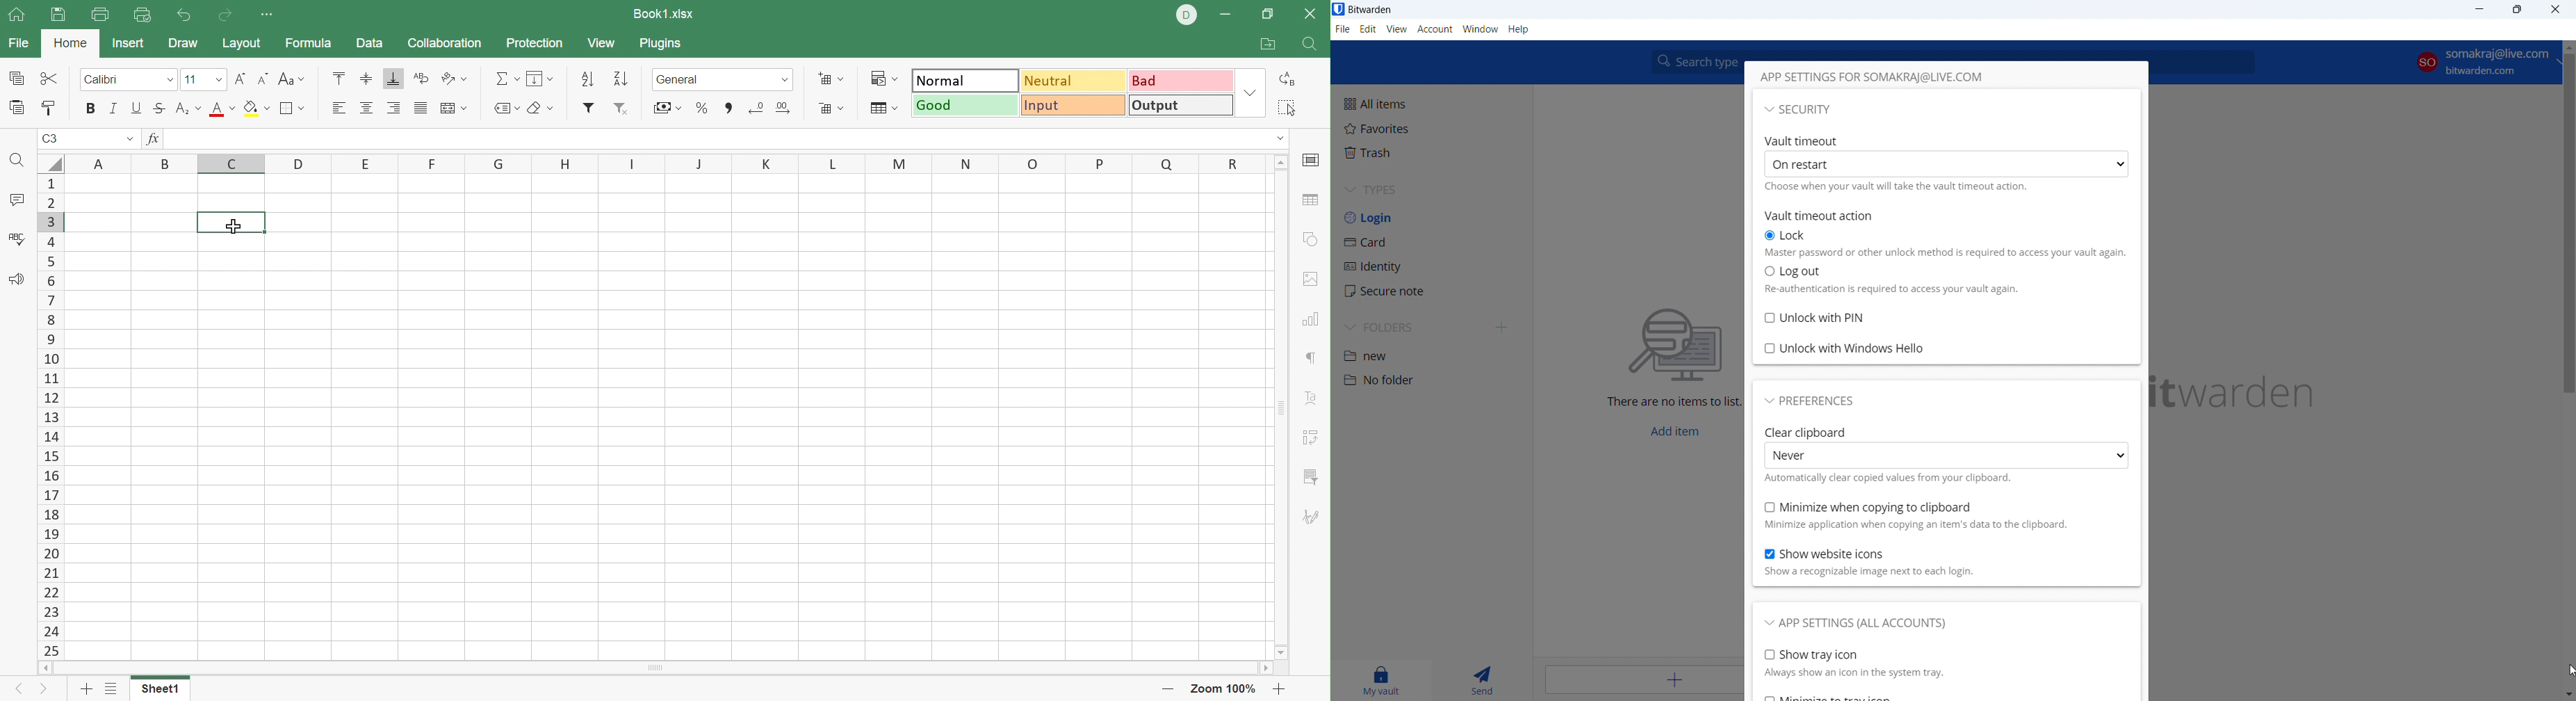 The height and width of the screenshot is (728, 2576). I want to click on all items, so click(1430, 103).